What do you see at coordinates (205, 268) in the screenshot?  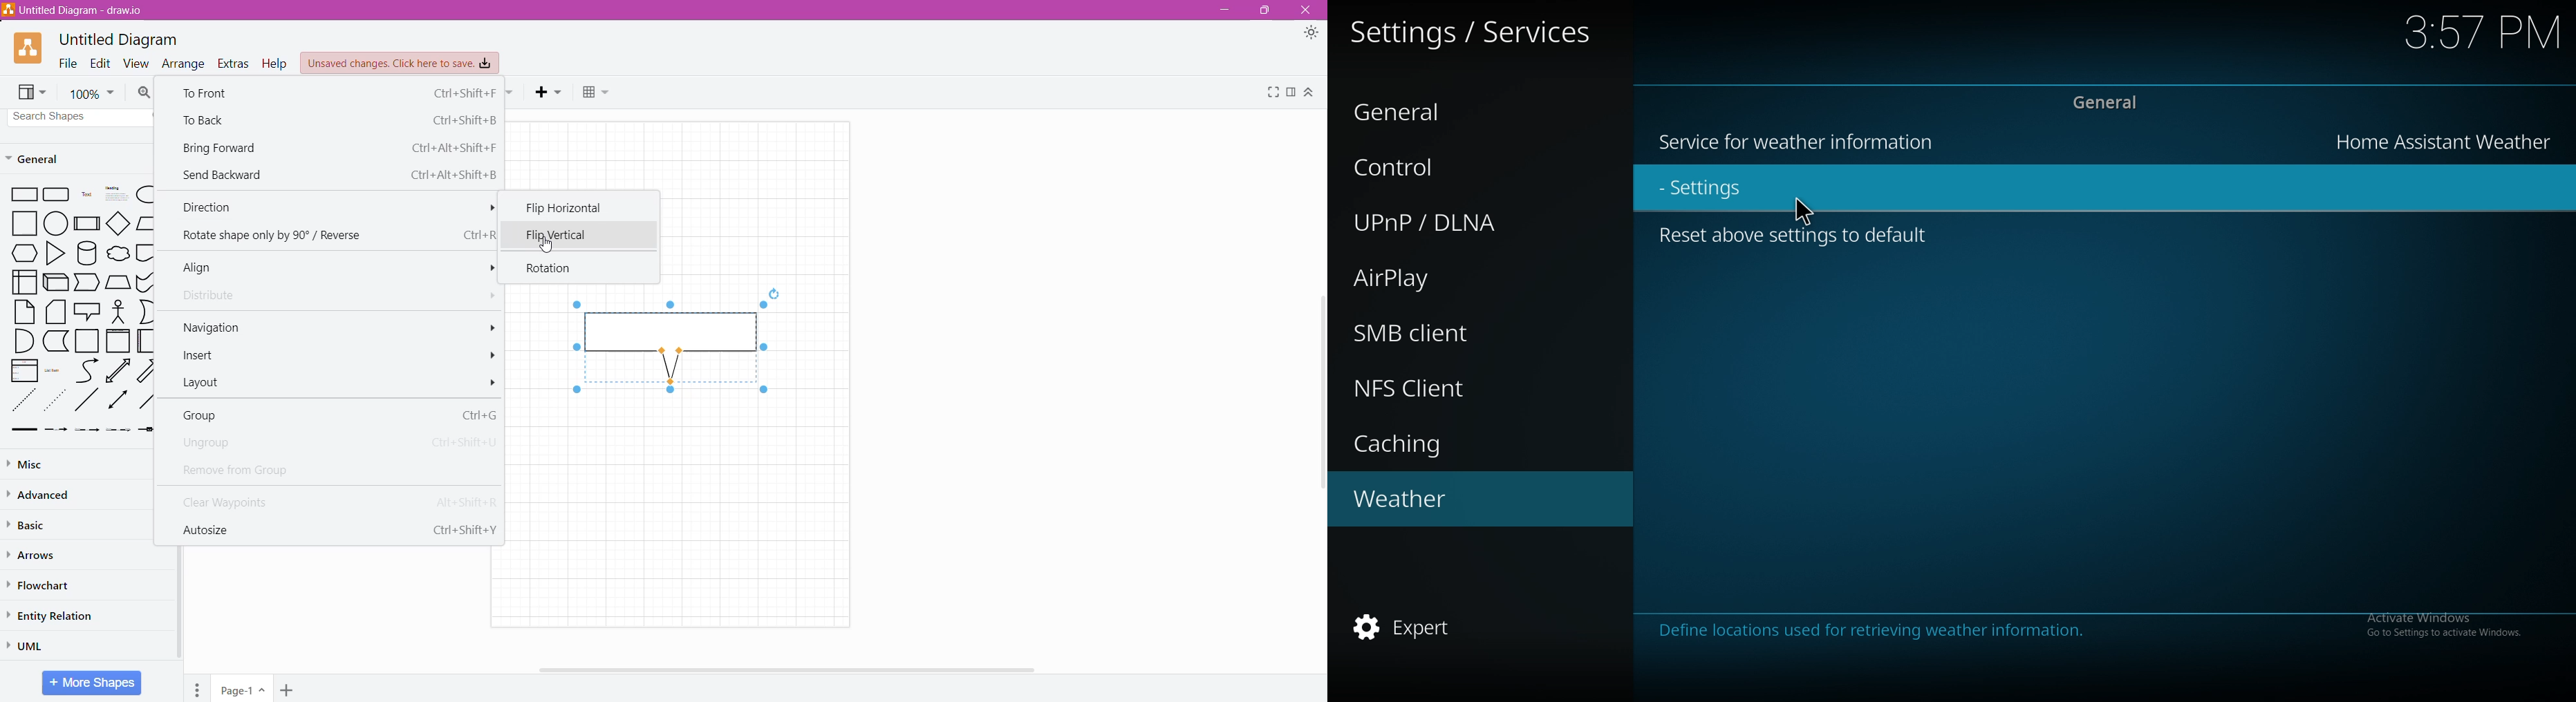 I see `Align` at bounding box center [205, 268].